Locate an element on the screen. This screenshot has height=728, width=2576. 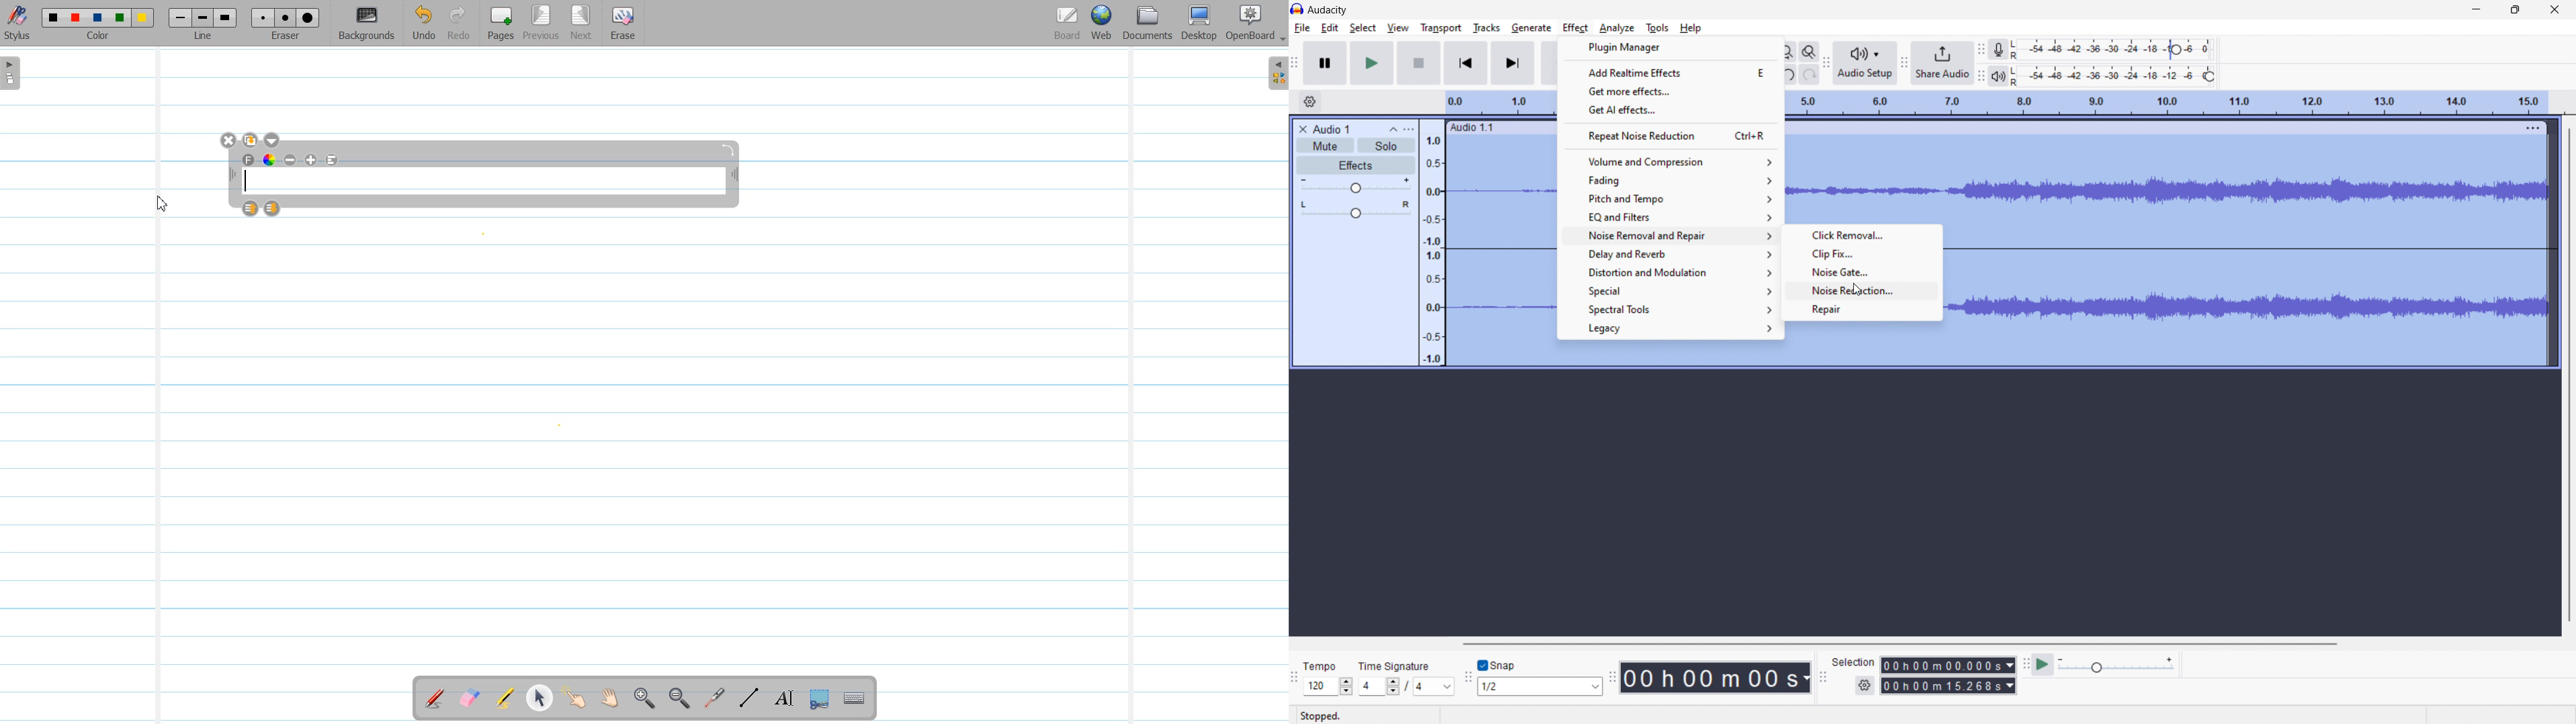
record meter is located at coordinates (2116, 49).